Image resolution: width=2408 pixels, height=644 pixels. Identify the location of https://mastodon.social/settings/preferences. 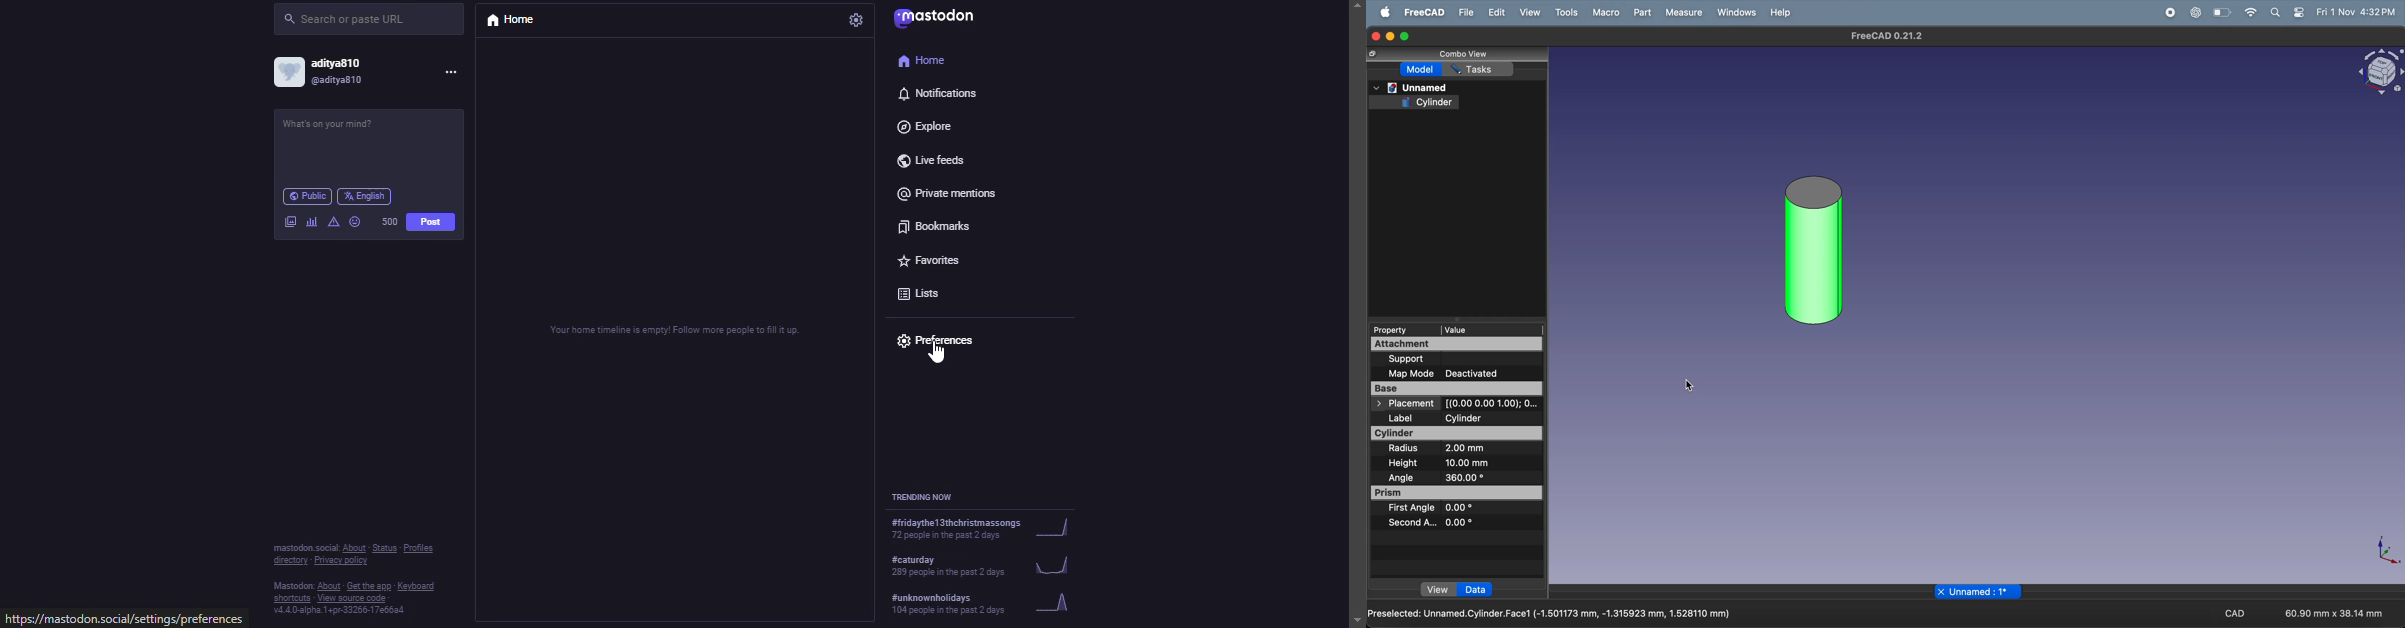
(123, 619).